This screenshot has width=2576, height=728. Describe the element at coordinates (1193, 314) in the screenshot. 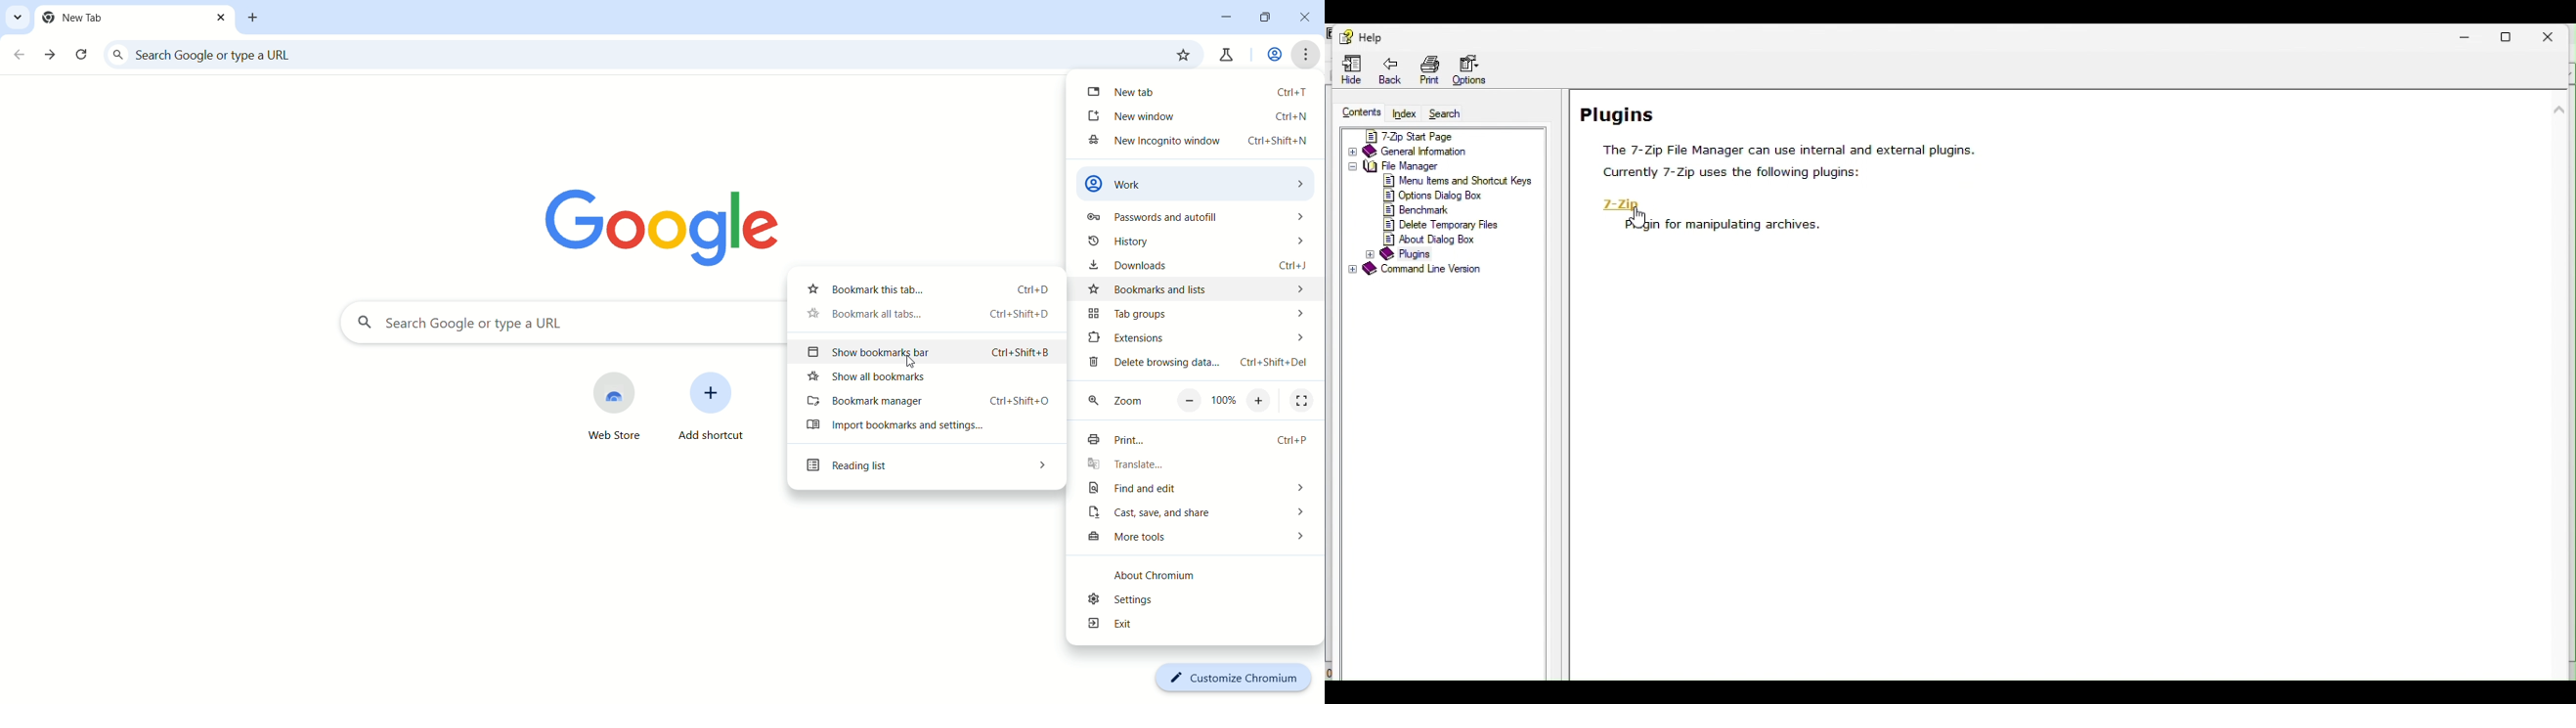

I see `tab groups` at that location.